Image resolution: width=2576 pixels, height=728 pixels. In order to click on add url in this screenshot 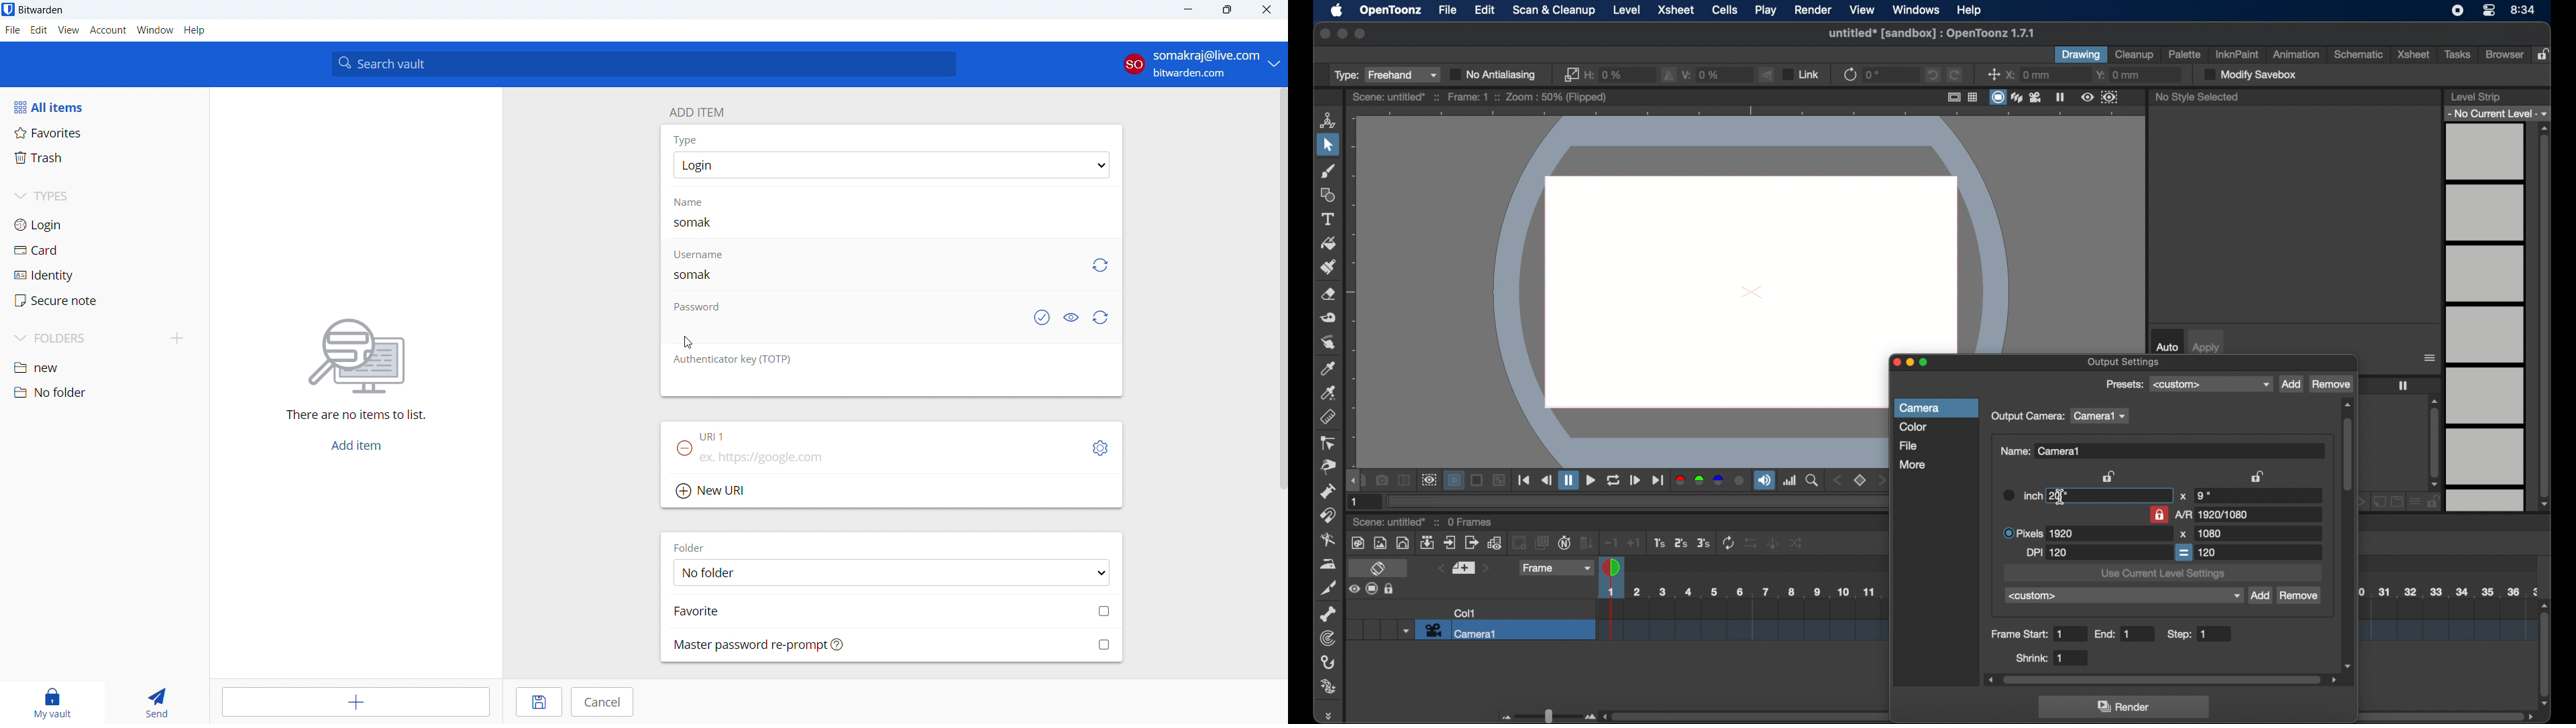, I will do `click(891, 461)`.